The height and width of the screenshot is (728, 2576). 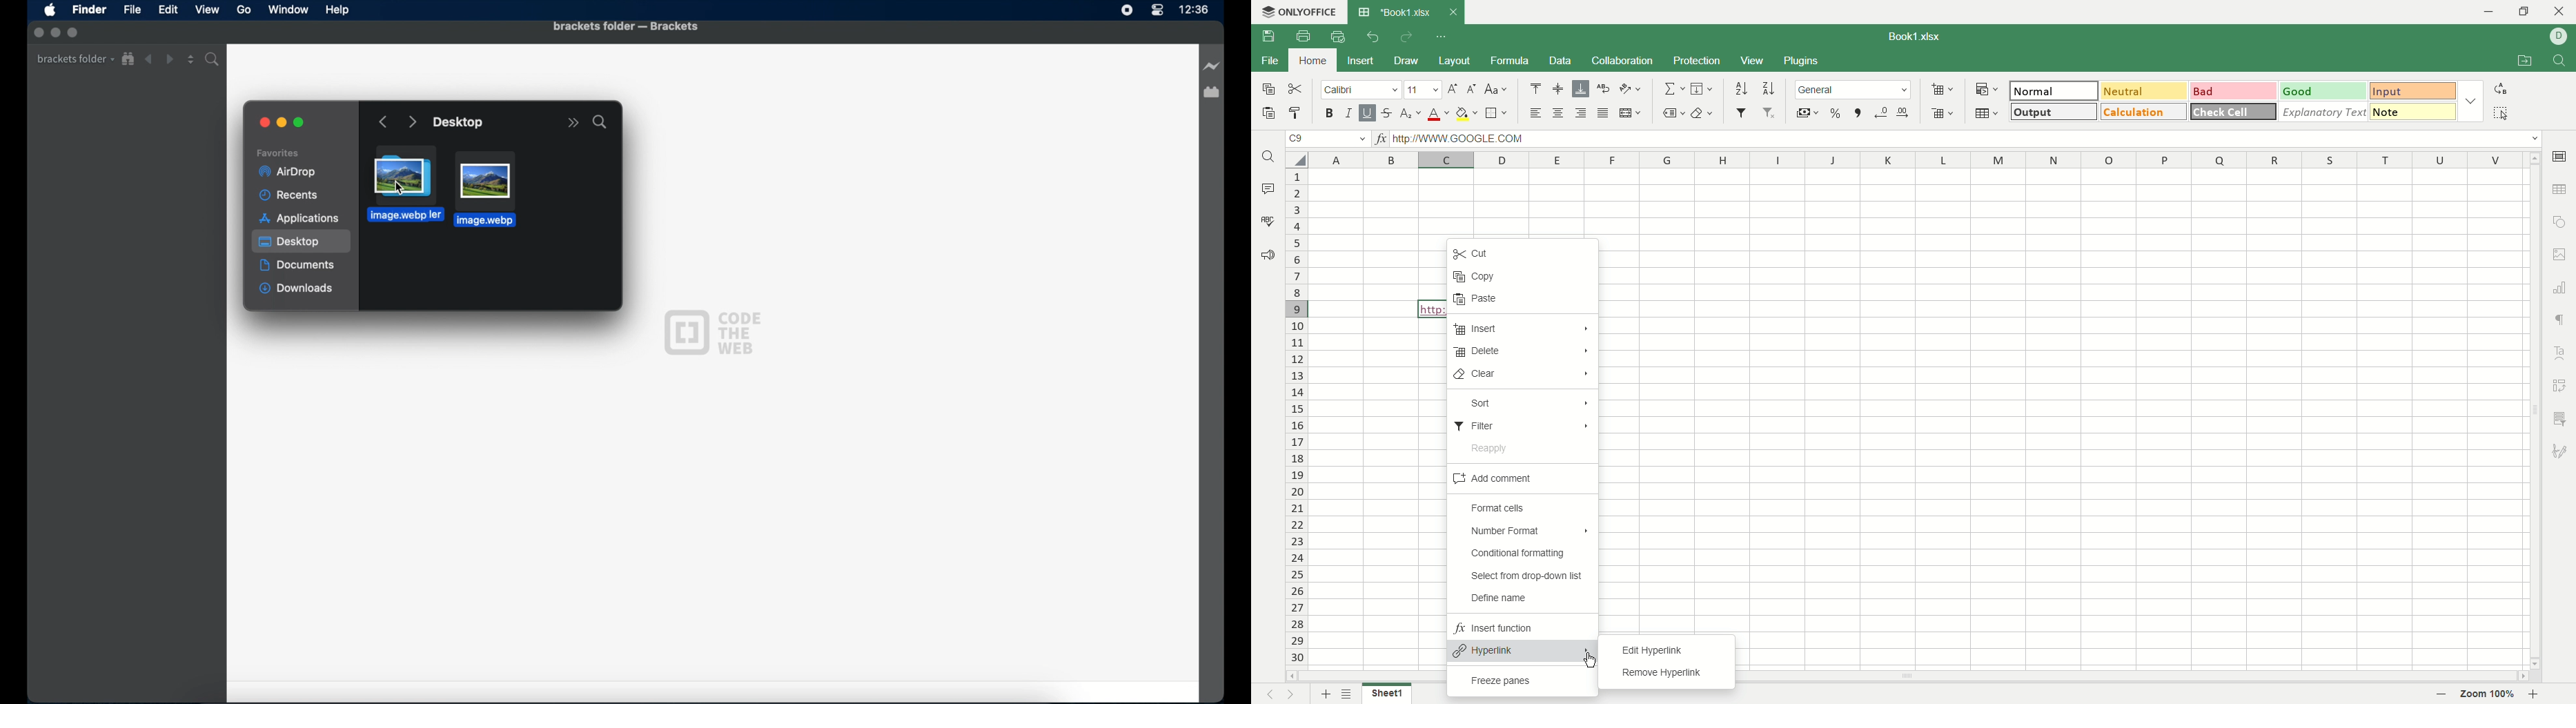 I want to click on align bottom, so click(x=1581, y=88).